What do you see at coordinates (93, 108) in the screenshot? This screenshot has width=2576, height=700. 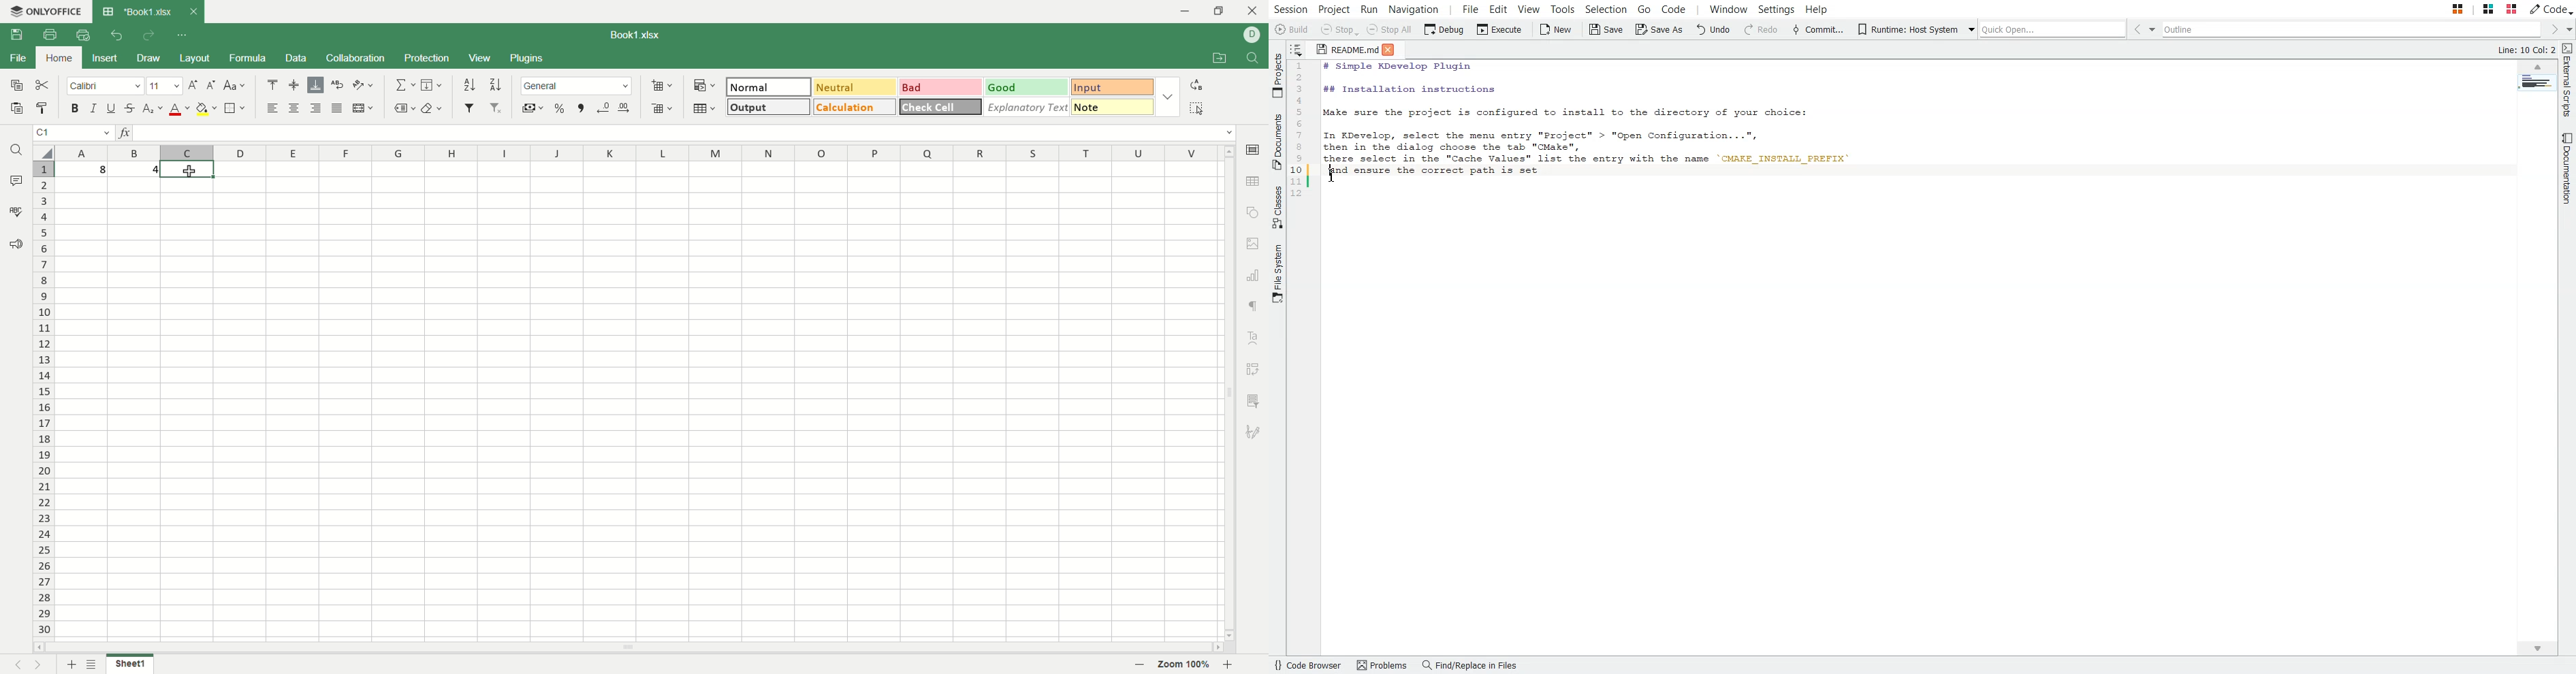 I see `italic` at bounding box center [93, 108].